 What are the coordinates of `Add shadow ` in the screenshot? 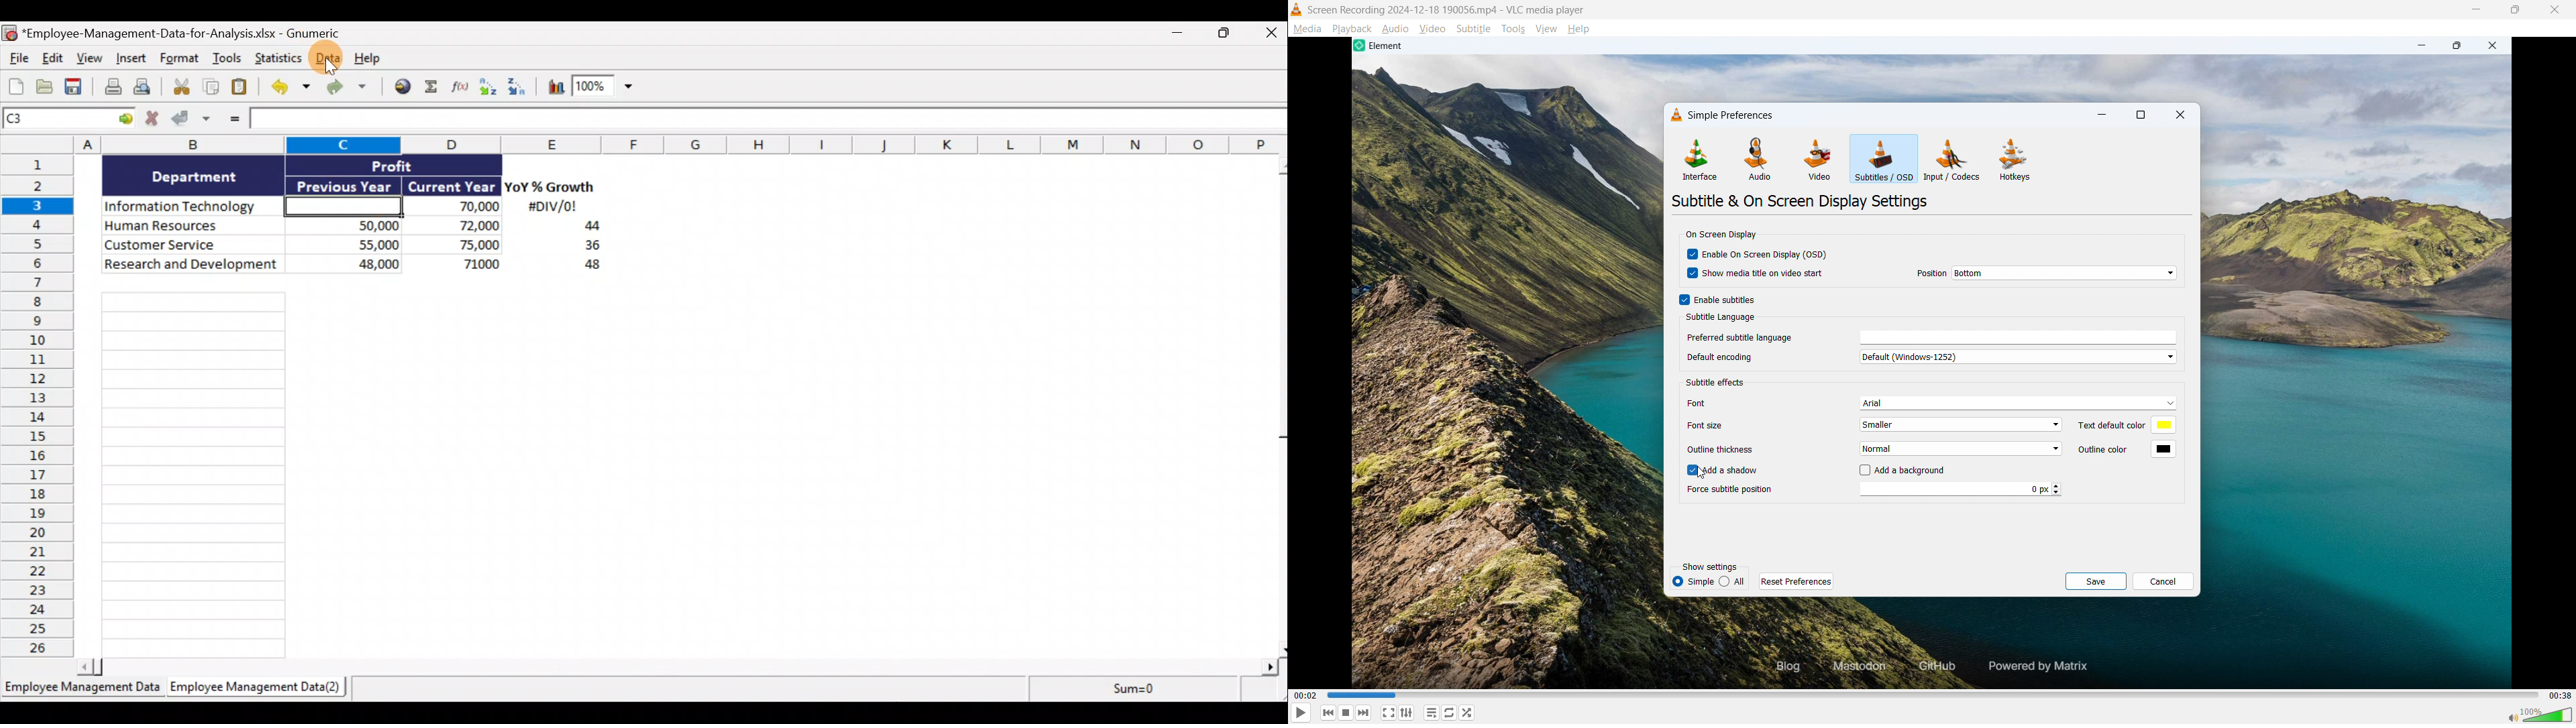 It's located at (1732, 471).